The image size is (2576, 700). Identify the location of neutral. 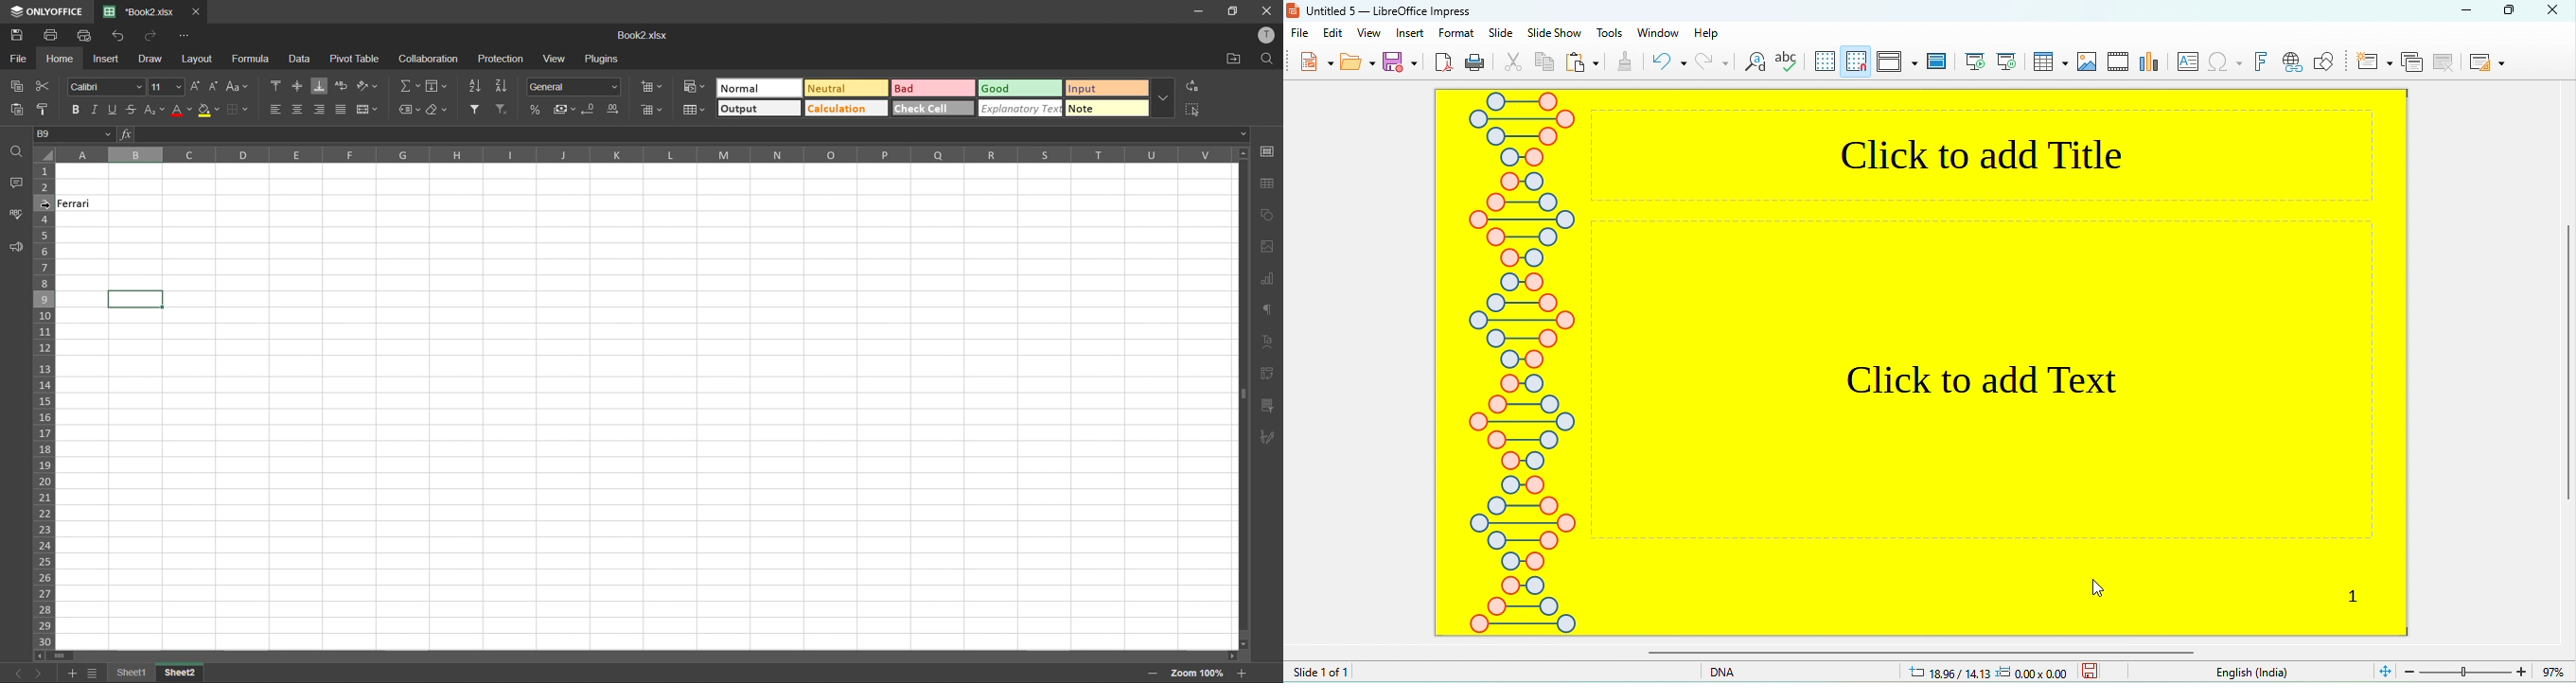
(850, 88).